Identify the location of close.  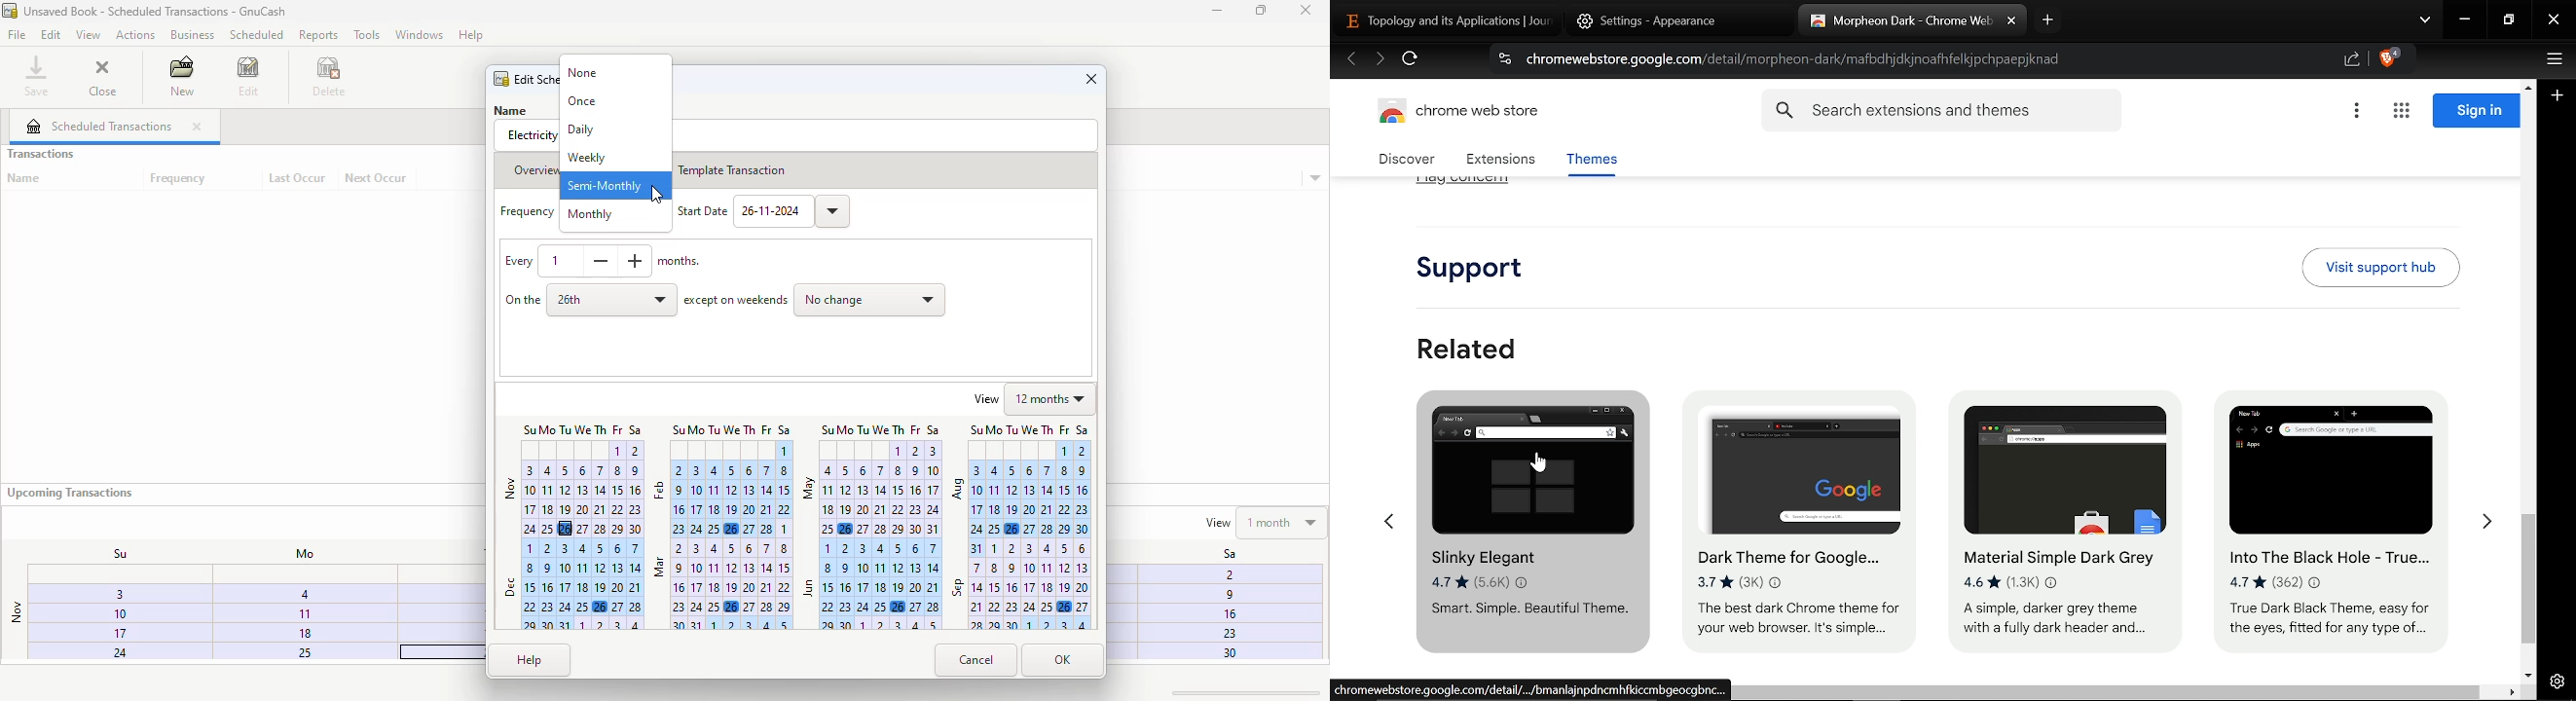
(102, 75).